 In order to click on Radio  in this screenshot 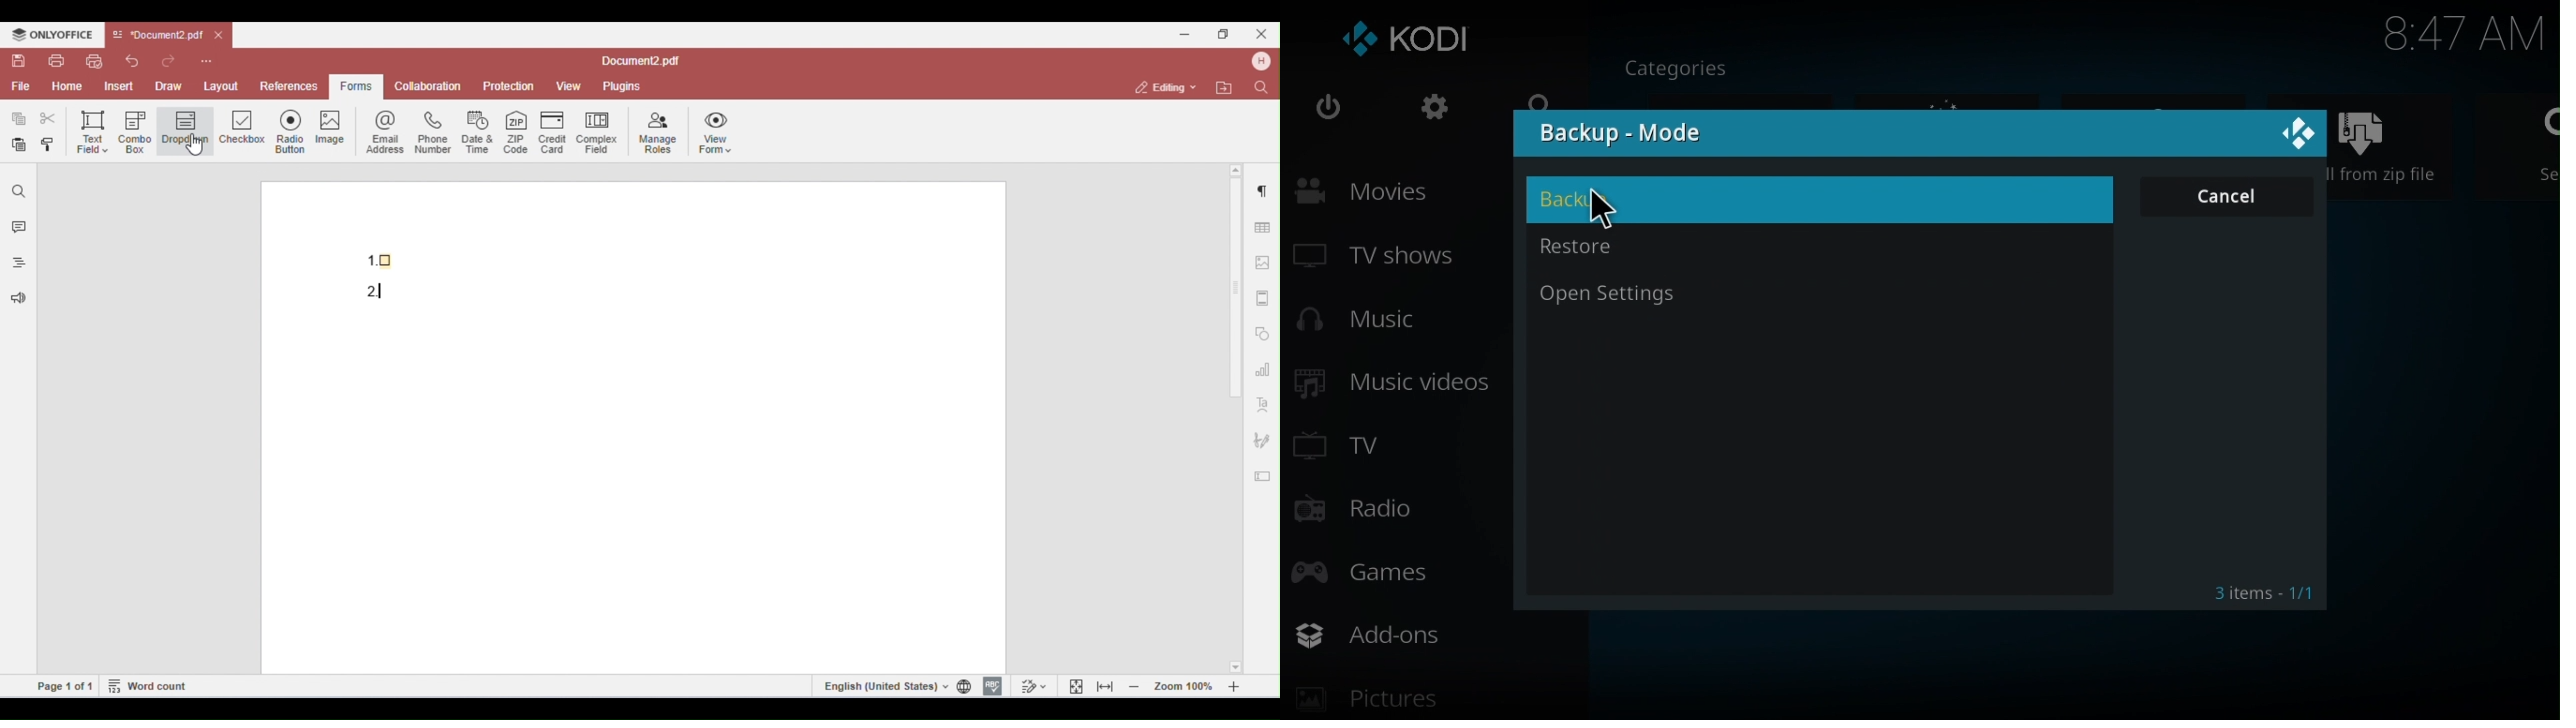, I will do `click(1361, 512)`.